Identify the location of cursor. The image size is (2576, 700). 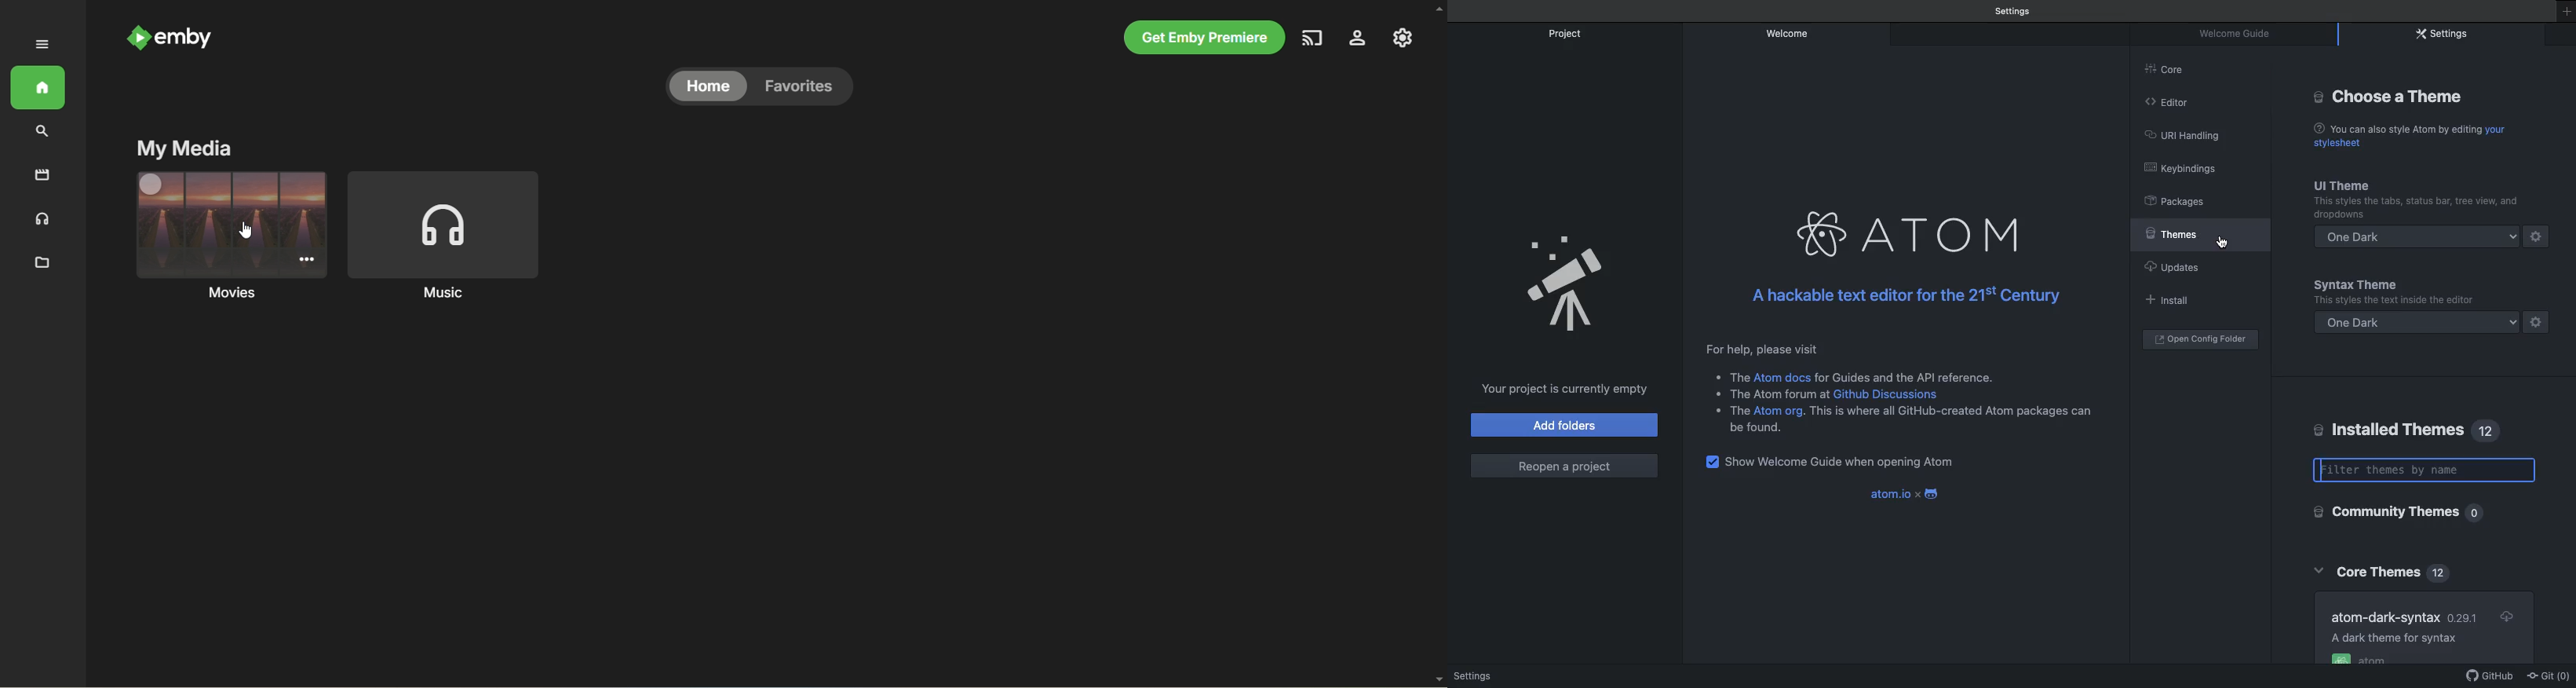
(2230, 245).